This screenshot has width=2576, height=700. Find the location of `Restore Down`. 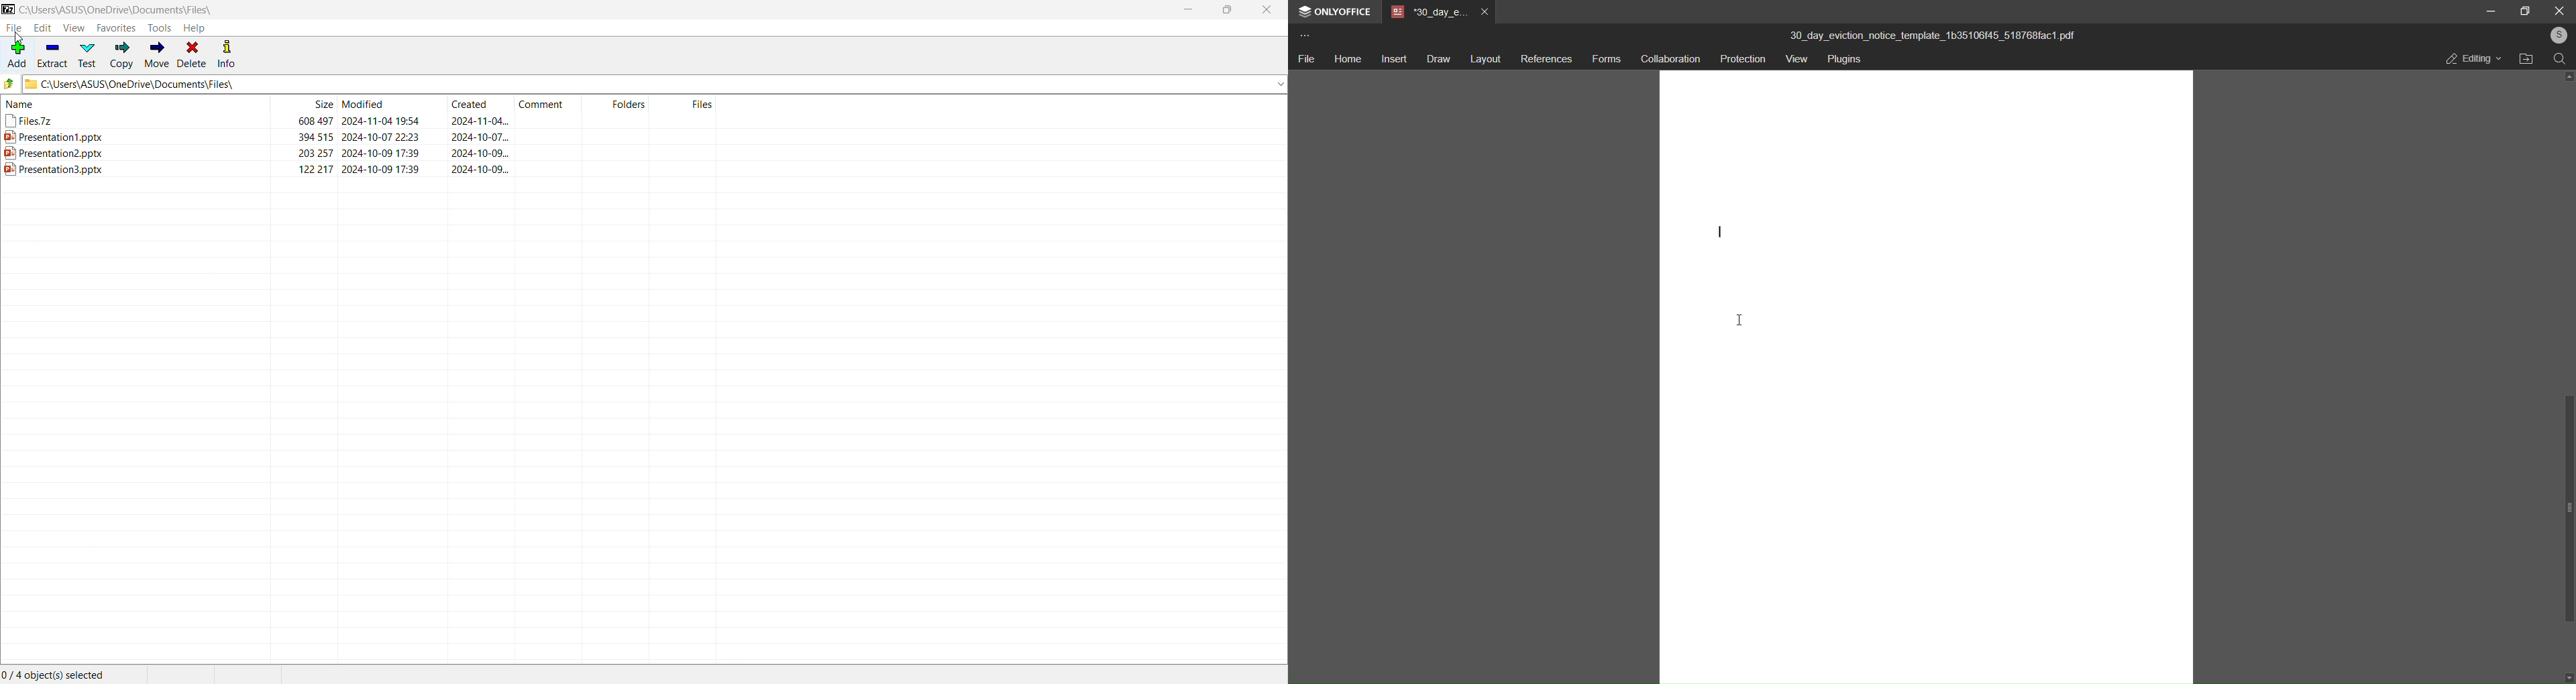

Restore Down is located at coordinates (1229, 9).